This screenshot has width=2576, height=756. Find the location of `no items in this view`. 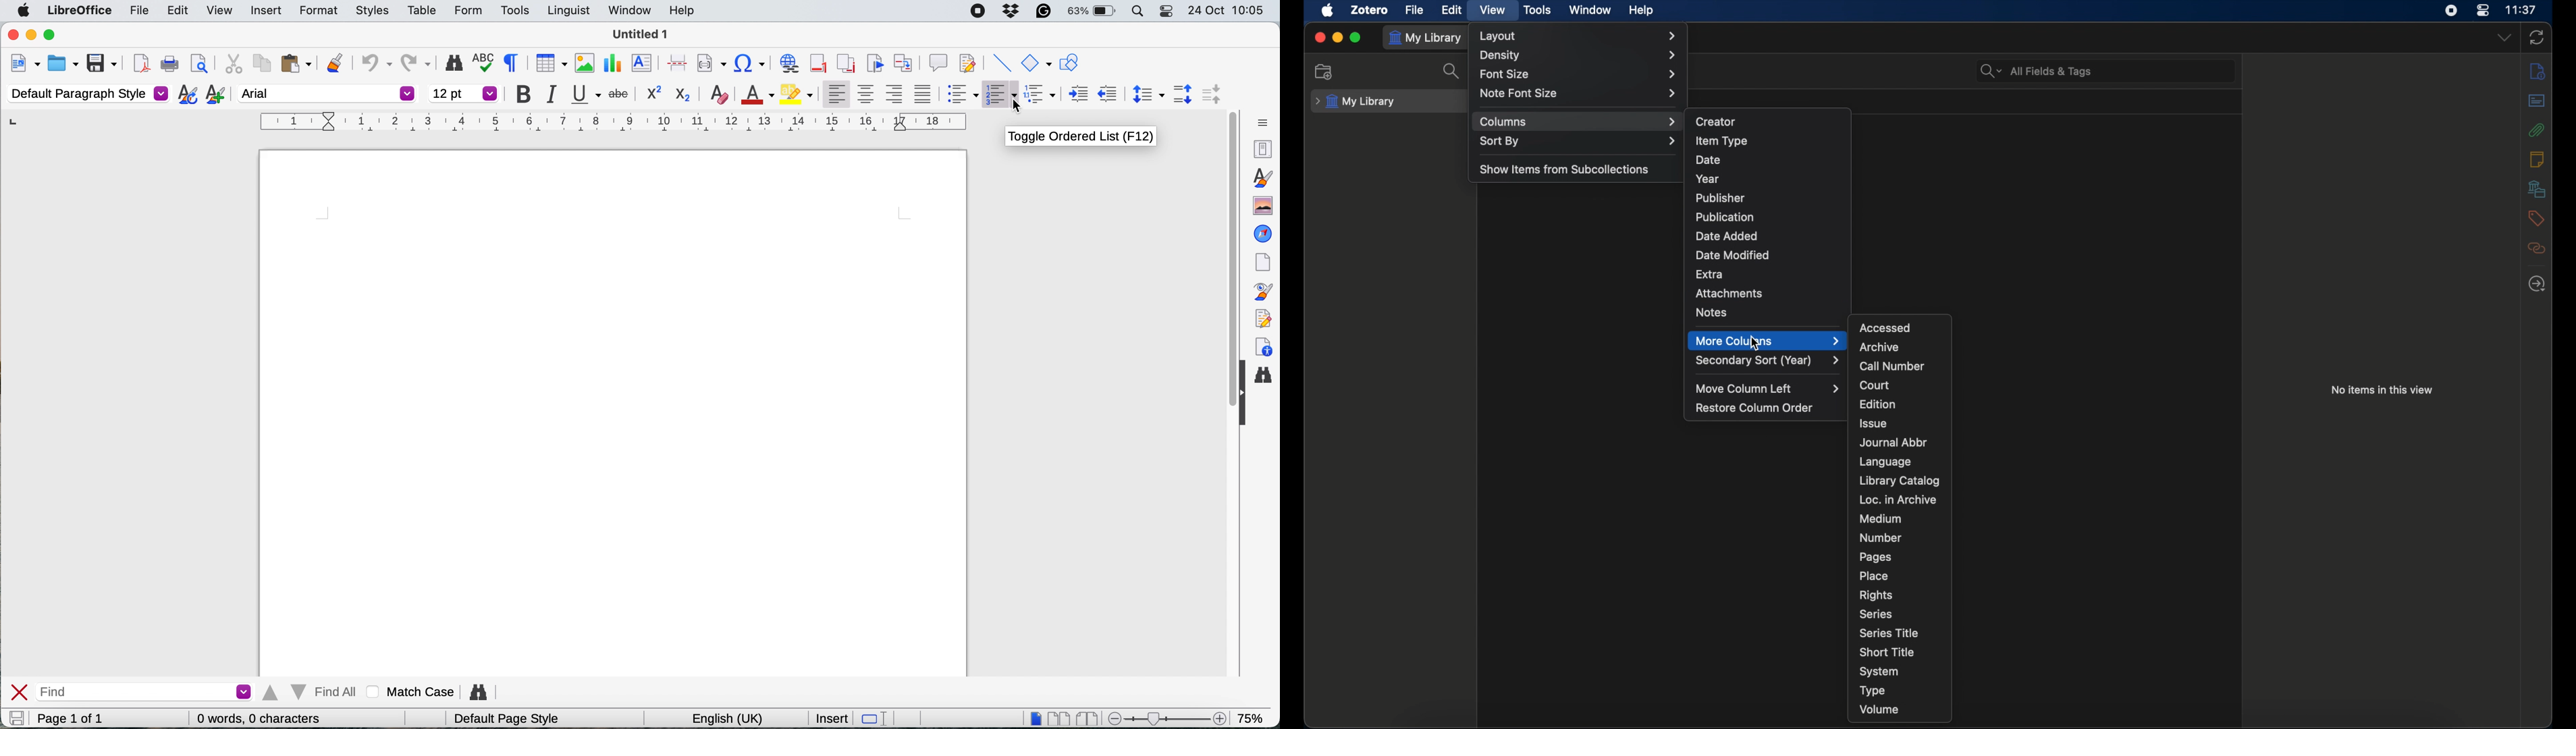

no items in this view is located at coordinates (2382, 389).